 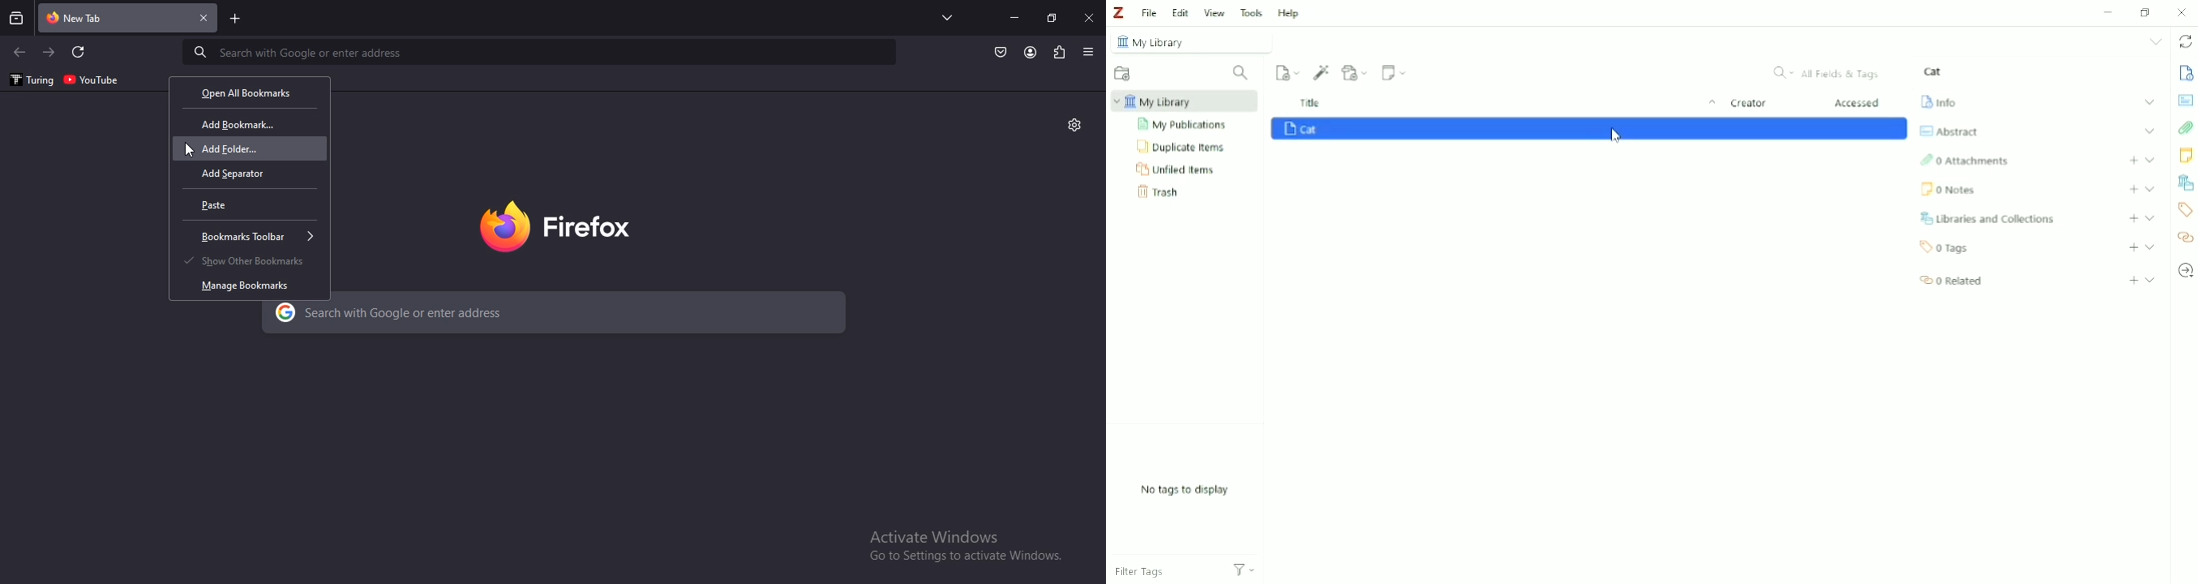 What do you see at coordinates (2150, 247) in the screenshot?
I see `Expand section` at bounding box center [2150, 247].